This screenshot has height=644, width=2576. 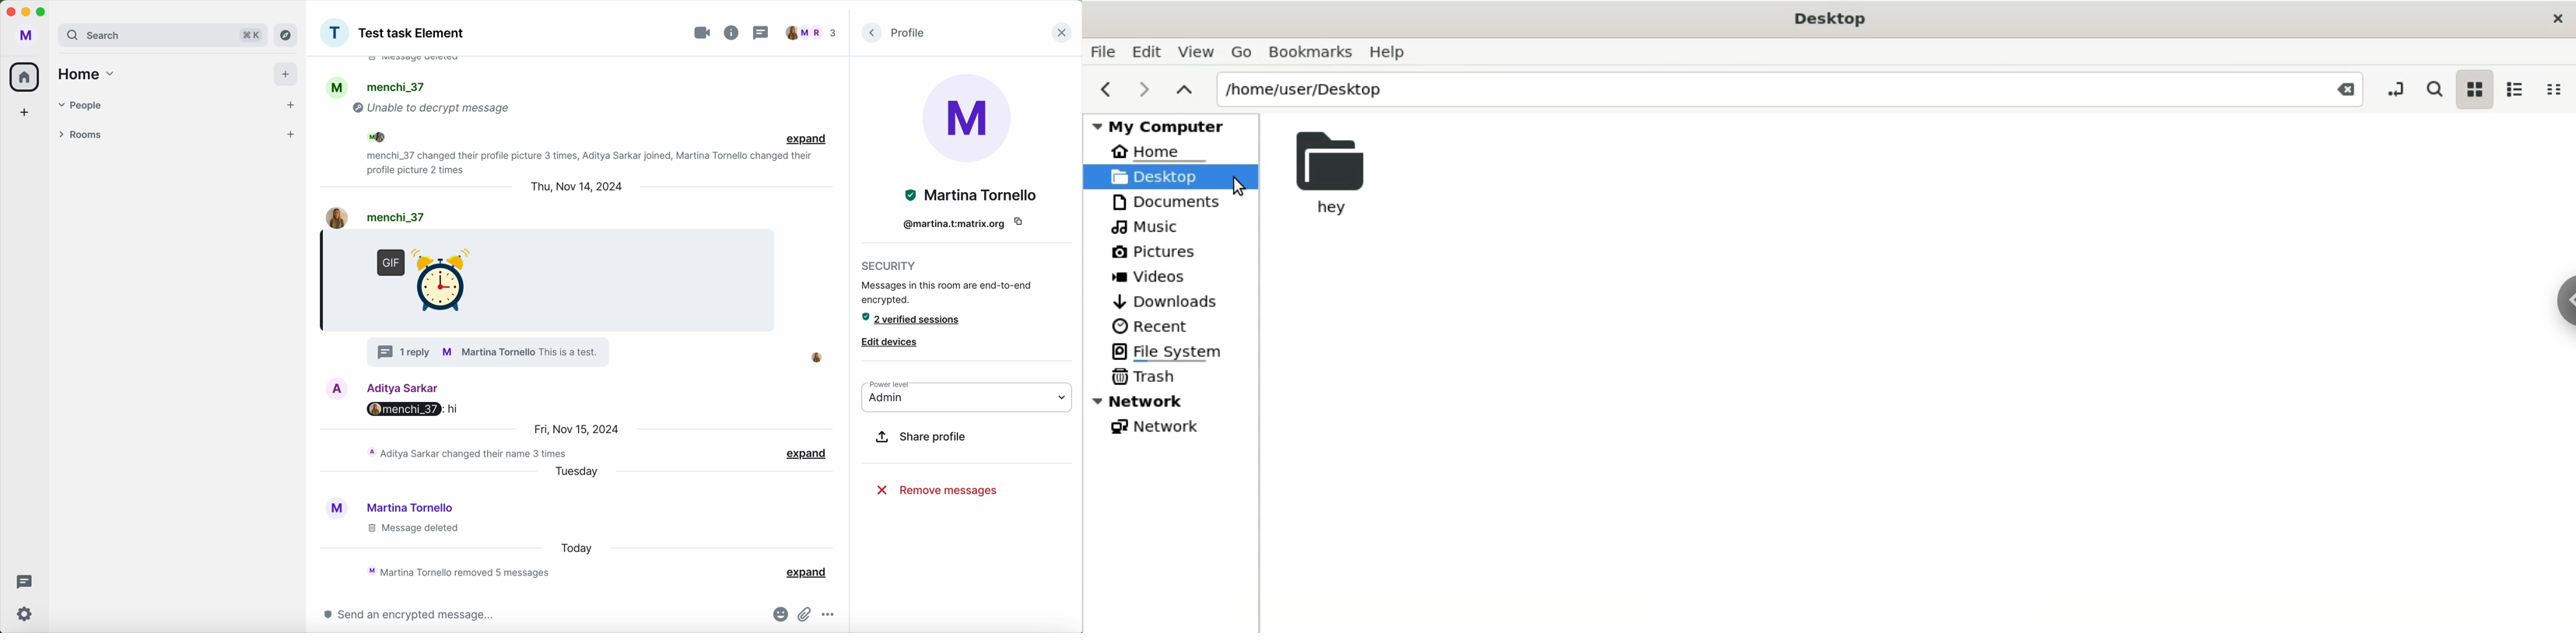 I want to click on 2 verified sessions, so click(x=917, y=320).